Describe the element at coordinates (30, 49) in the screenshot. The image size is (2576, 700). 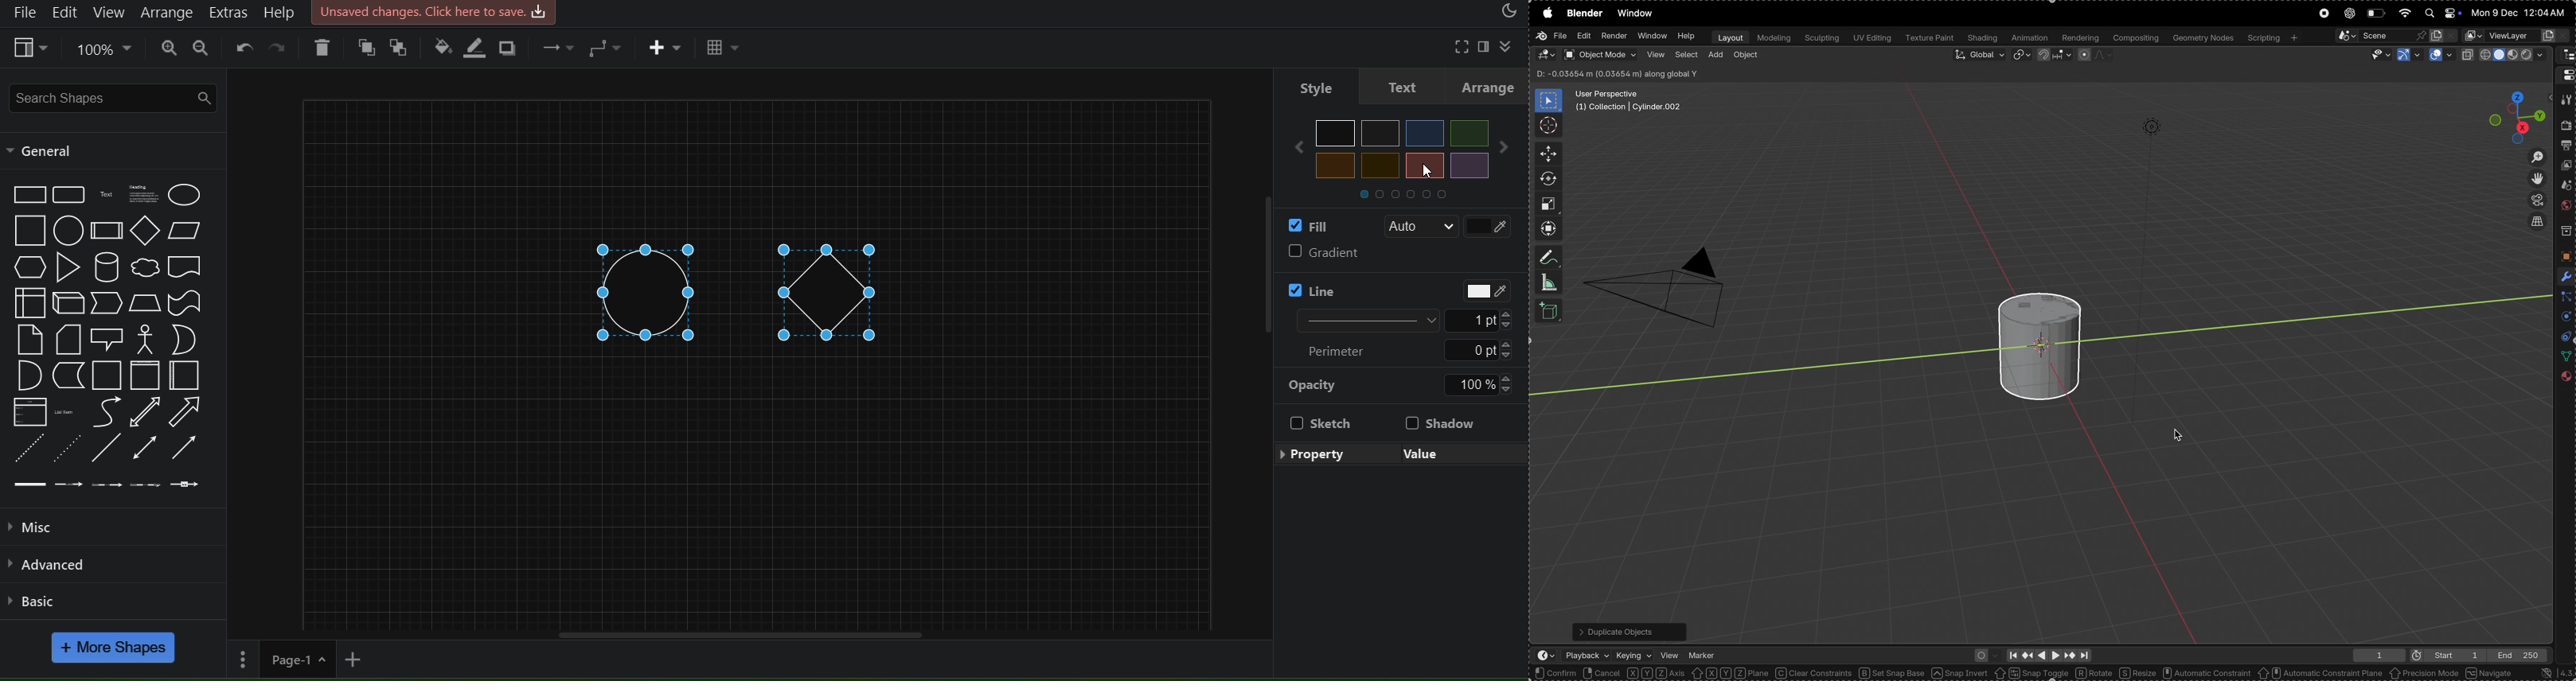
I see `view` at that location.